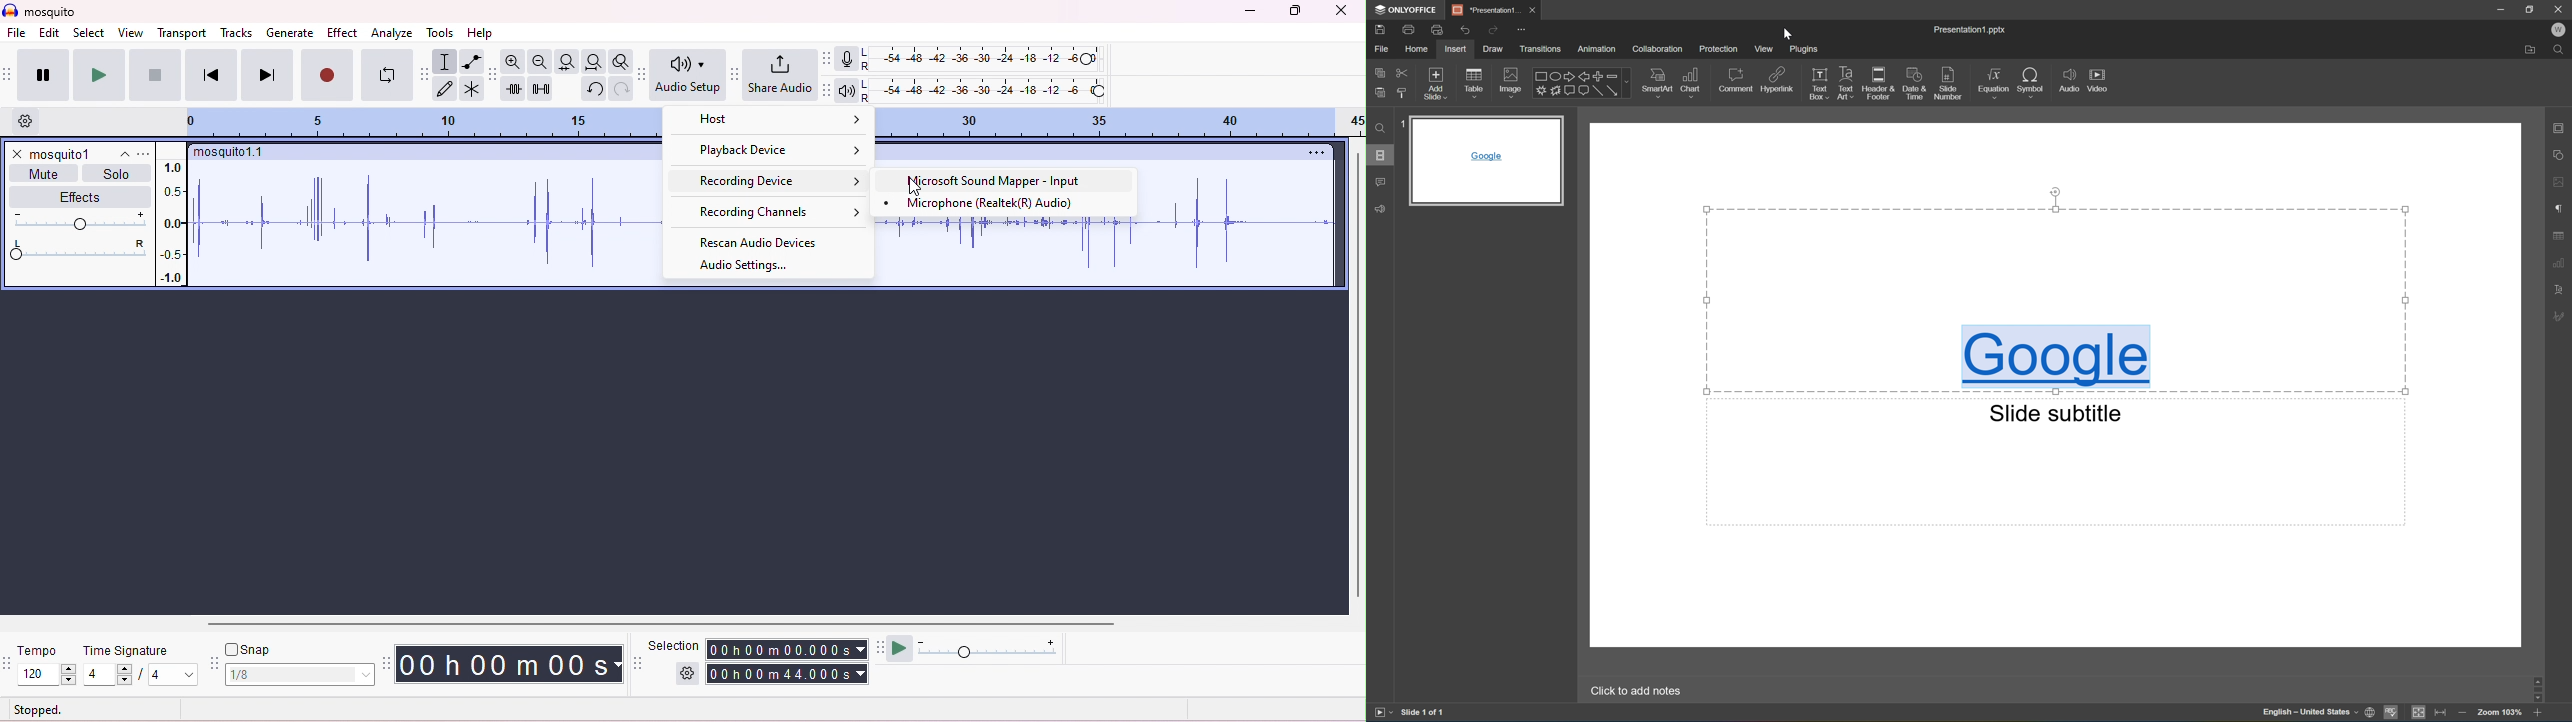 This screenshot has width=2576, height=728. What do you see at coordinates (90, 34) in the screenshot?
I see `select` at bounding box center [90, 34].